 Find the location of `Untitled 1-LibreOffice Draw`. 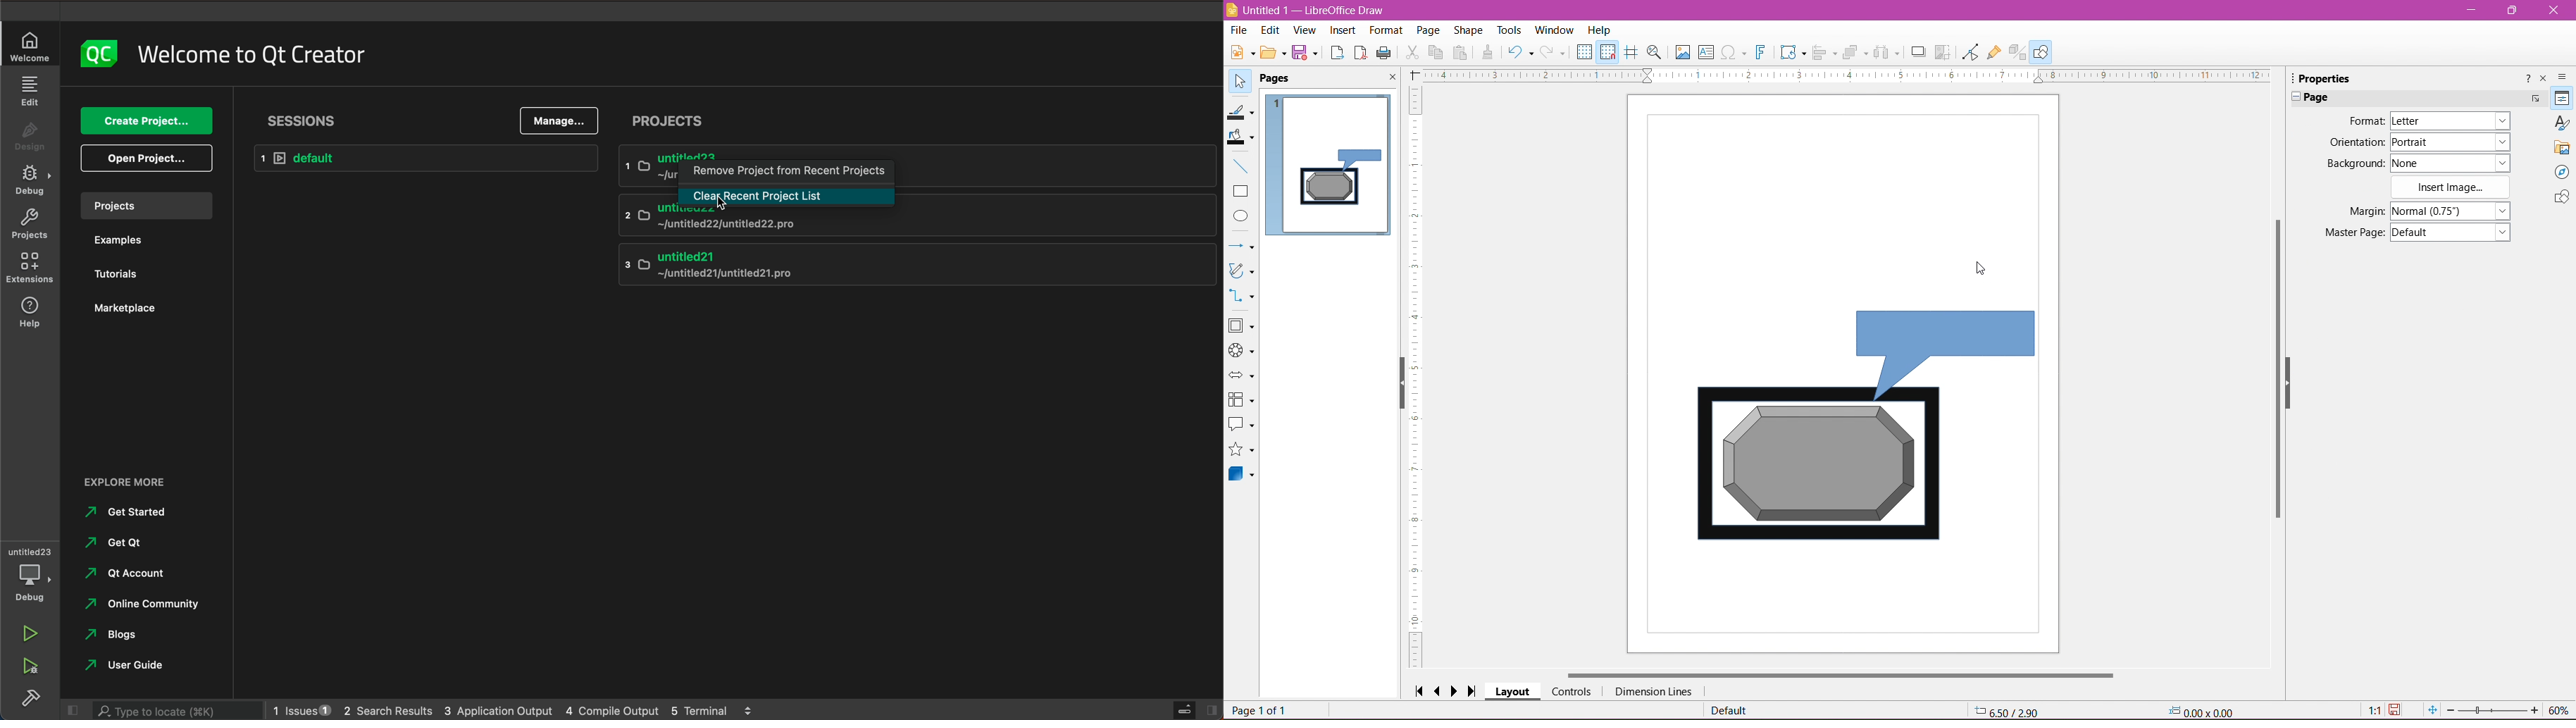

Untitled 1-LibreOffice Draw is located at coordinates (1320, 9).